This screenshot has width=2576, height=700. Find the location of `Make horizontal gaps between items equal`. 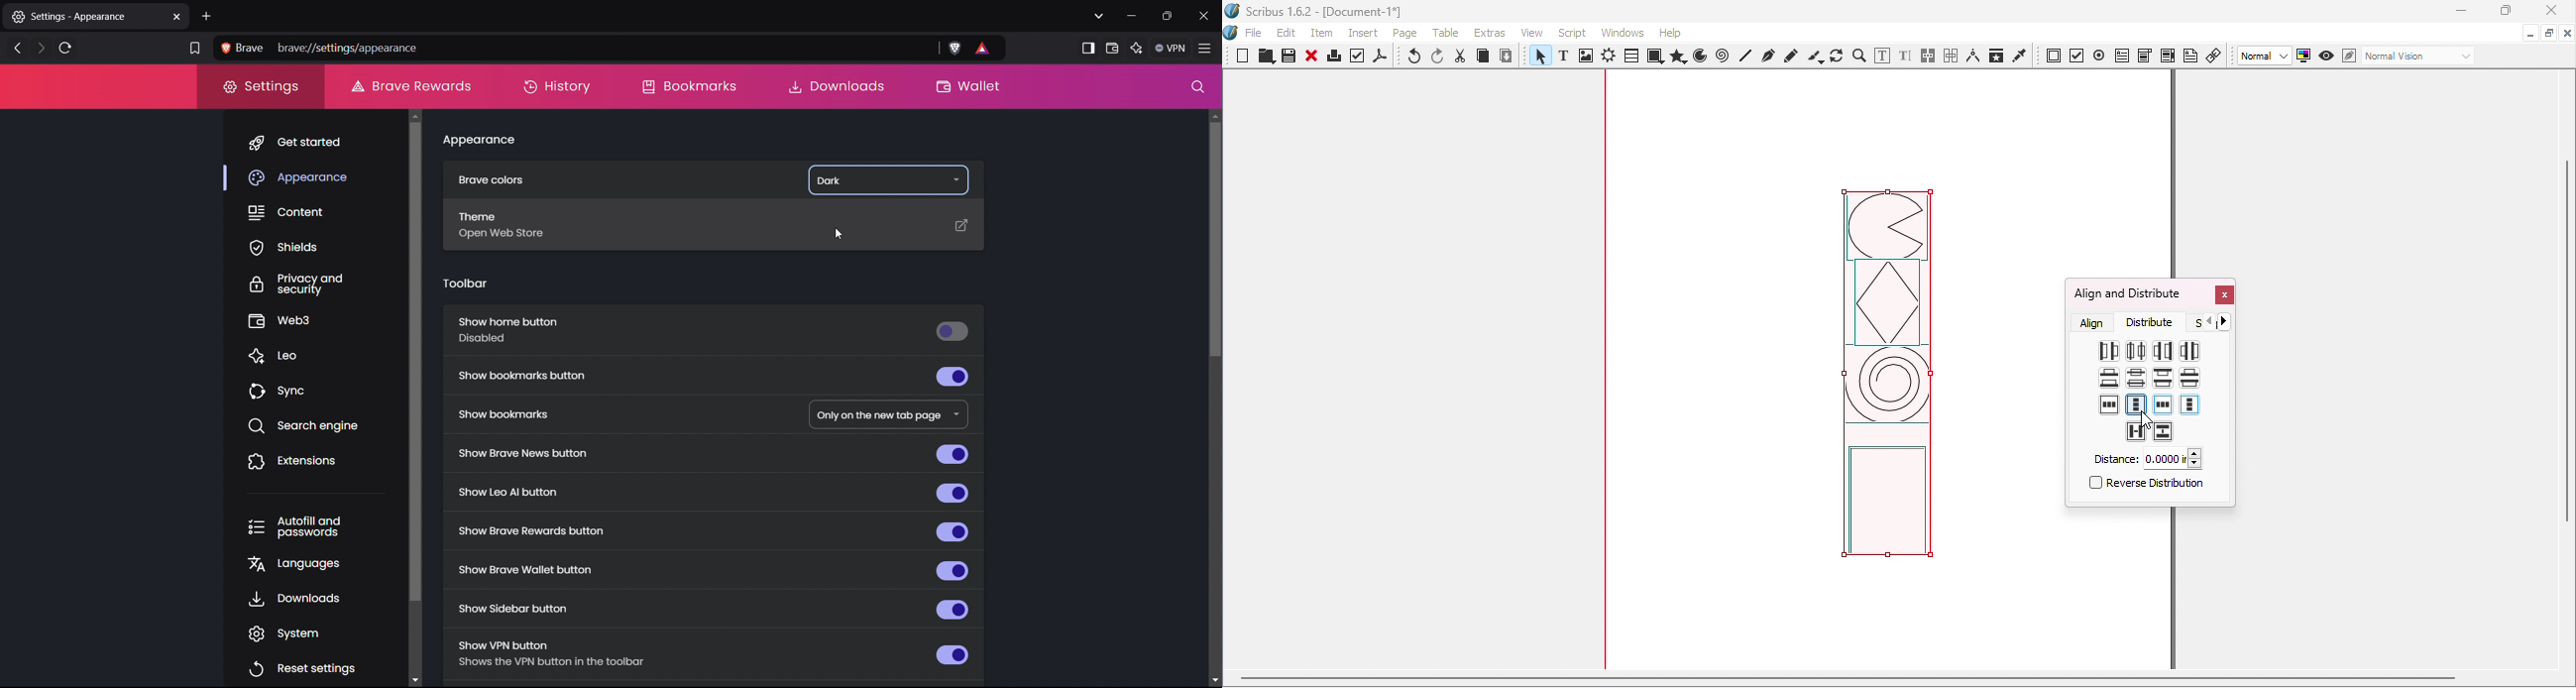

Make horizontal gaps between items equal is located at coordinates (2190, 350).